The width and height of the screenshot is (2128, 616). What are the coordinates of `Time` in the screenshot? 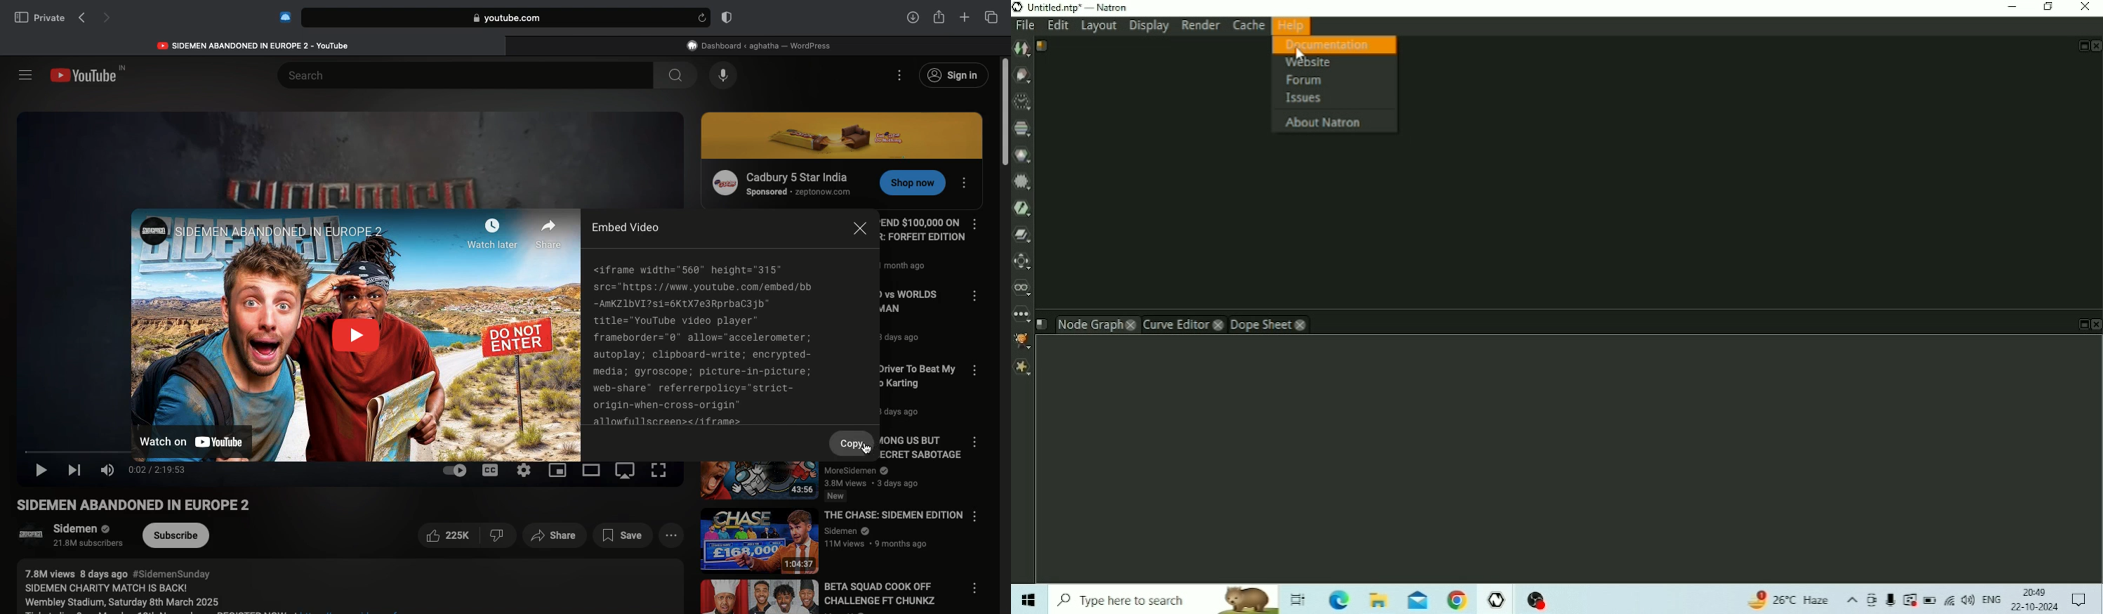 It's located at (157, 470).